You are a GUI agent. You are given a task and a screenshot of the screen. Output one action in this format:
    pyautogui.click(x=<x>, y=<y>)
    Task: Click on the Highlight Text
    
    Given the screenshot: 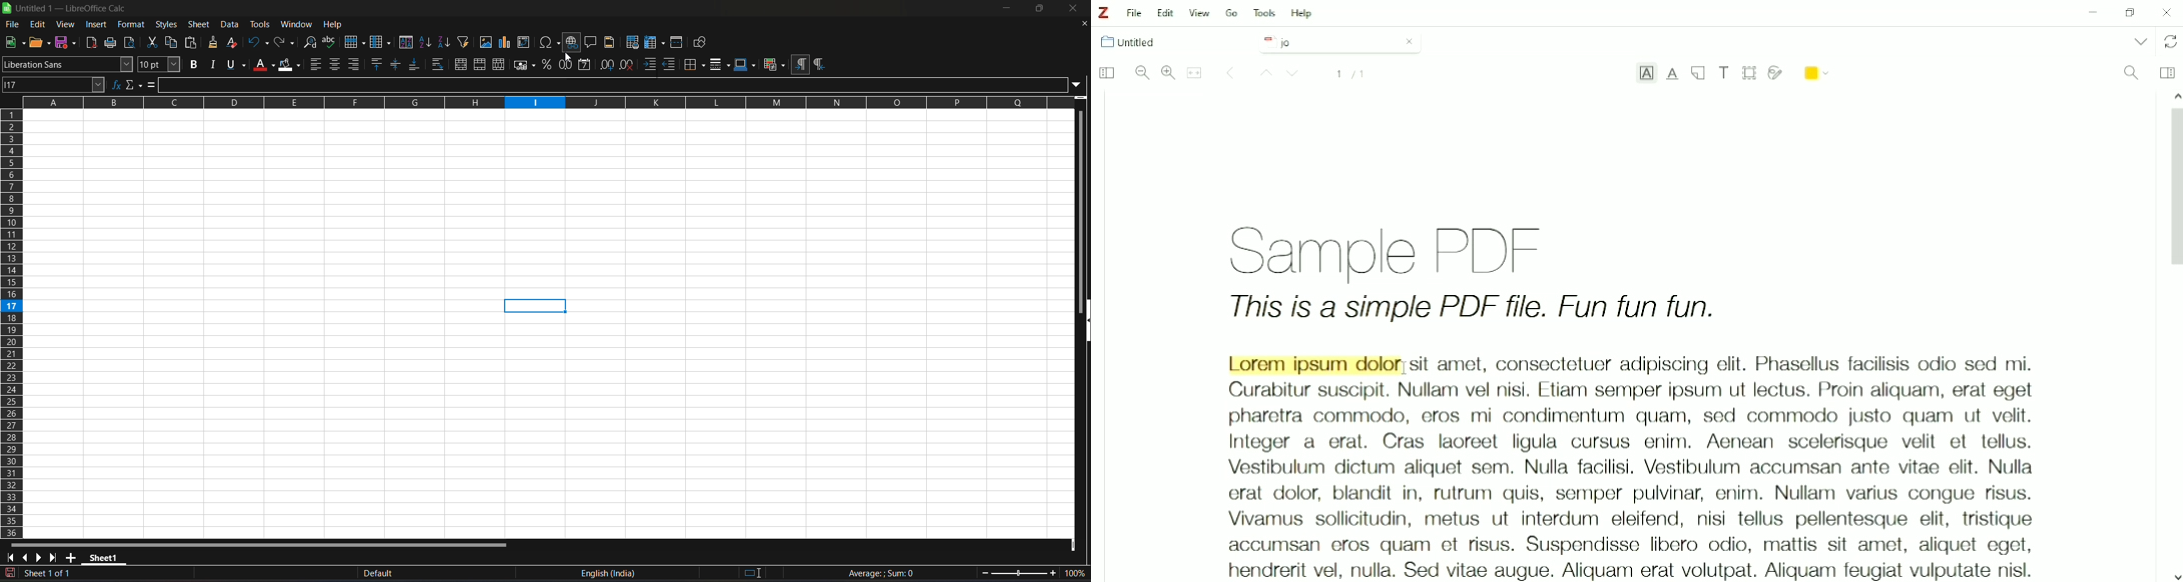 What is the action you would take?
    pyautogui.click(x=1646, y=75)
    